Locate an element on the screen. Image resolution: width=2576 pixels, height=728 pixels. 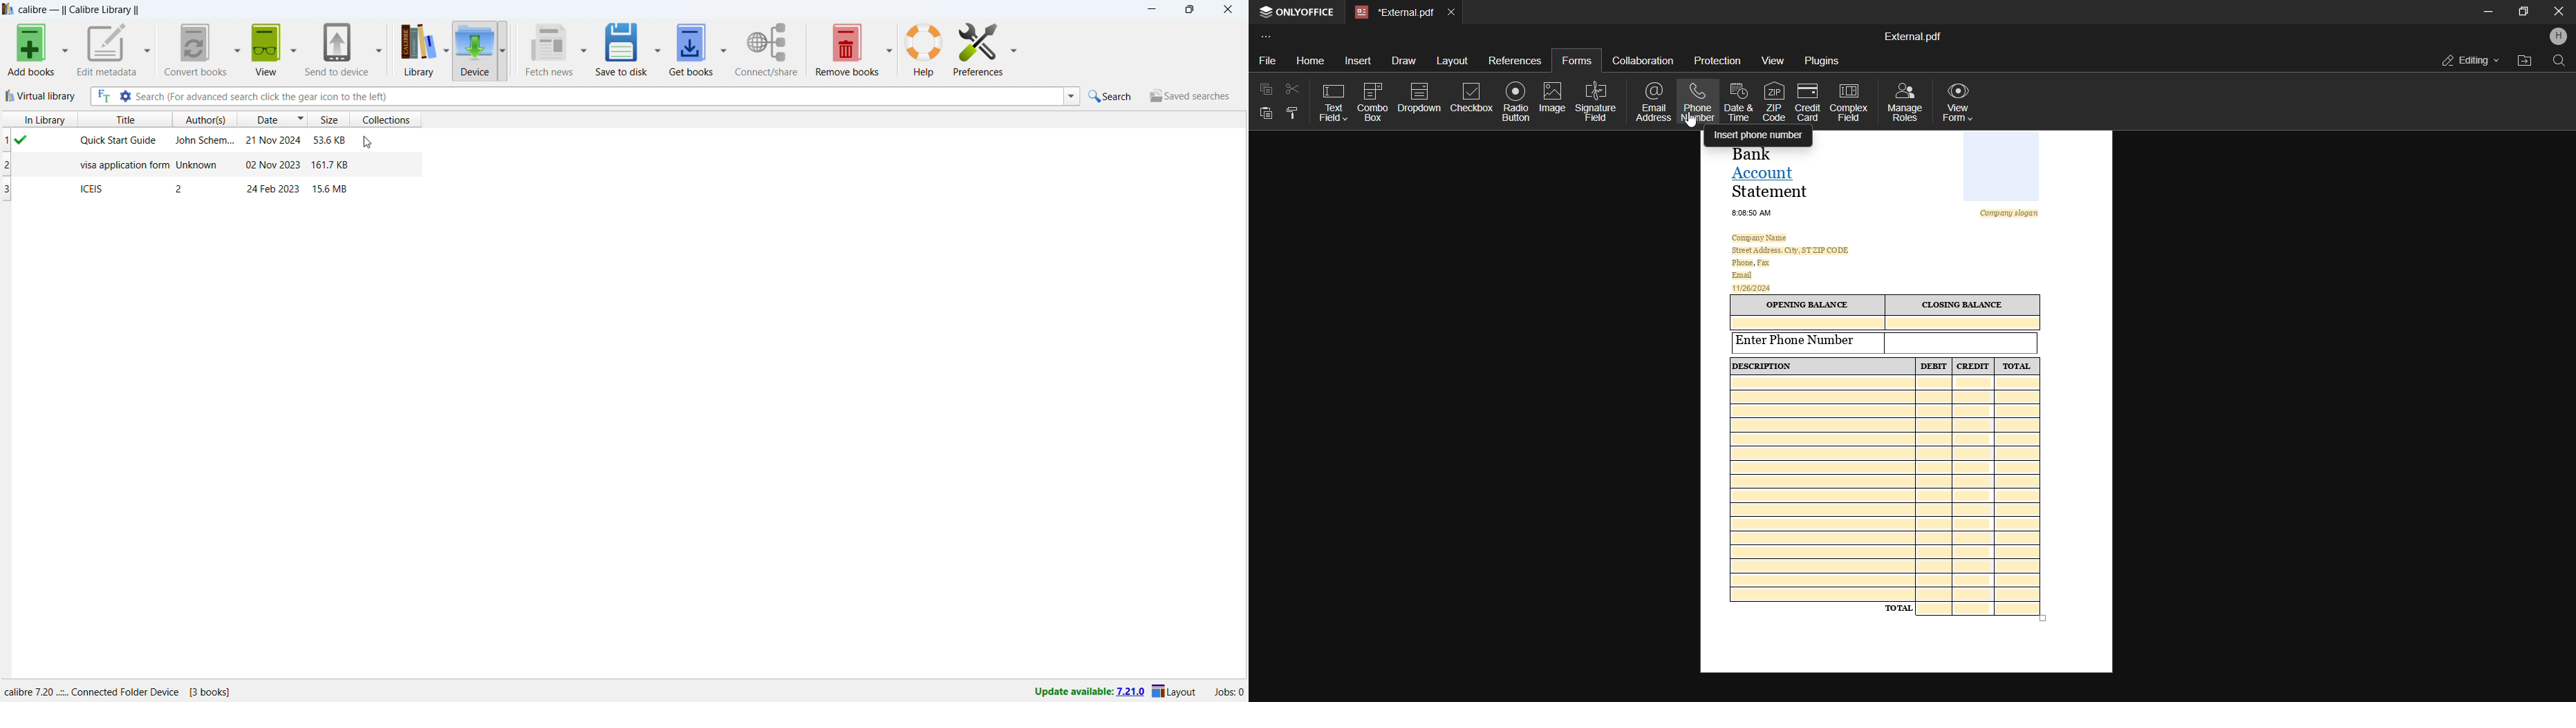
send to device is located at coordinates (337, 48).